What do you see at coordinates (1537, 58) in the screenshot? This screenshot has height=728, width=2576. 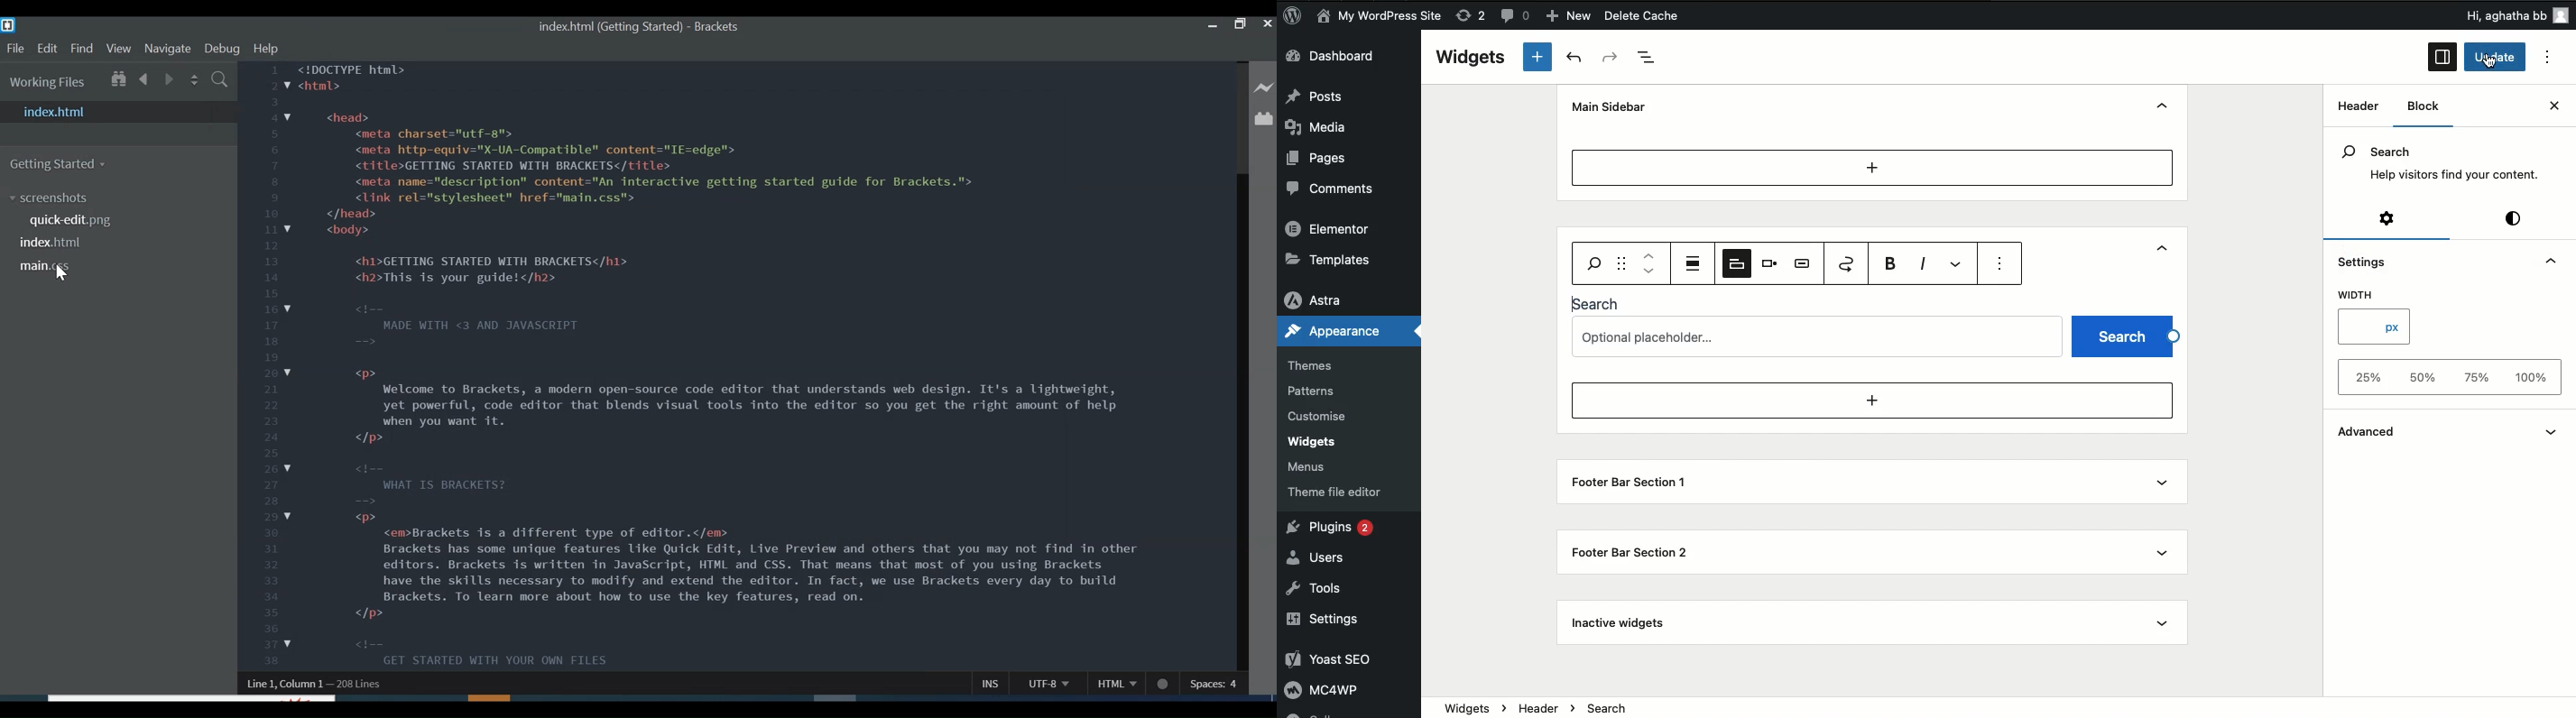 I see `Add new block` at bounding box center [1537, 58].